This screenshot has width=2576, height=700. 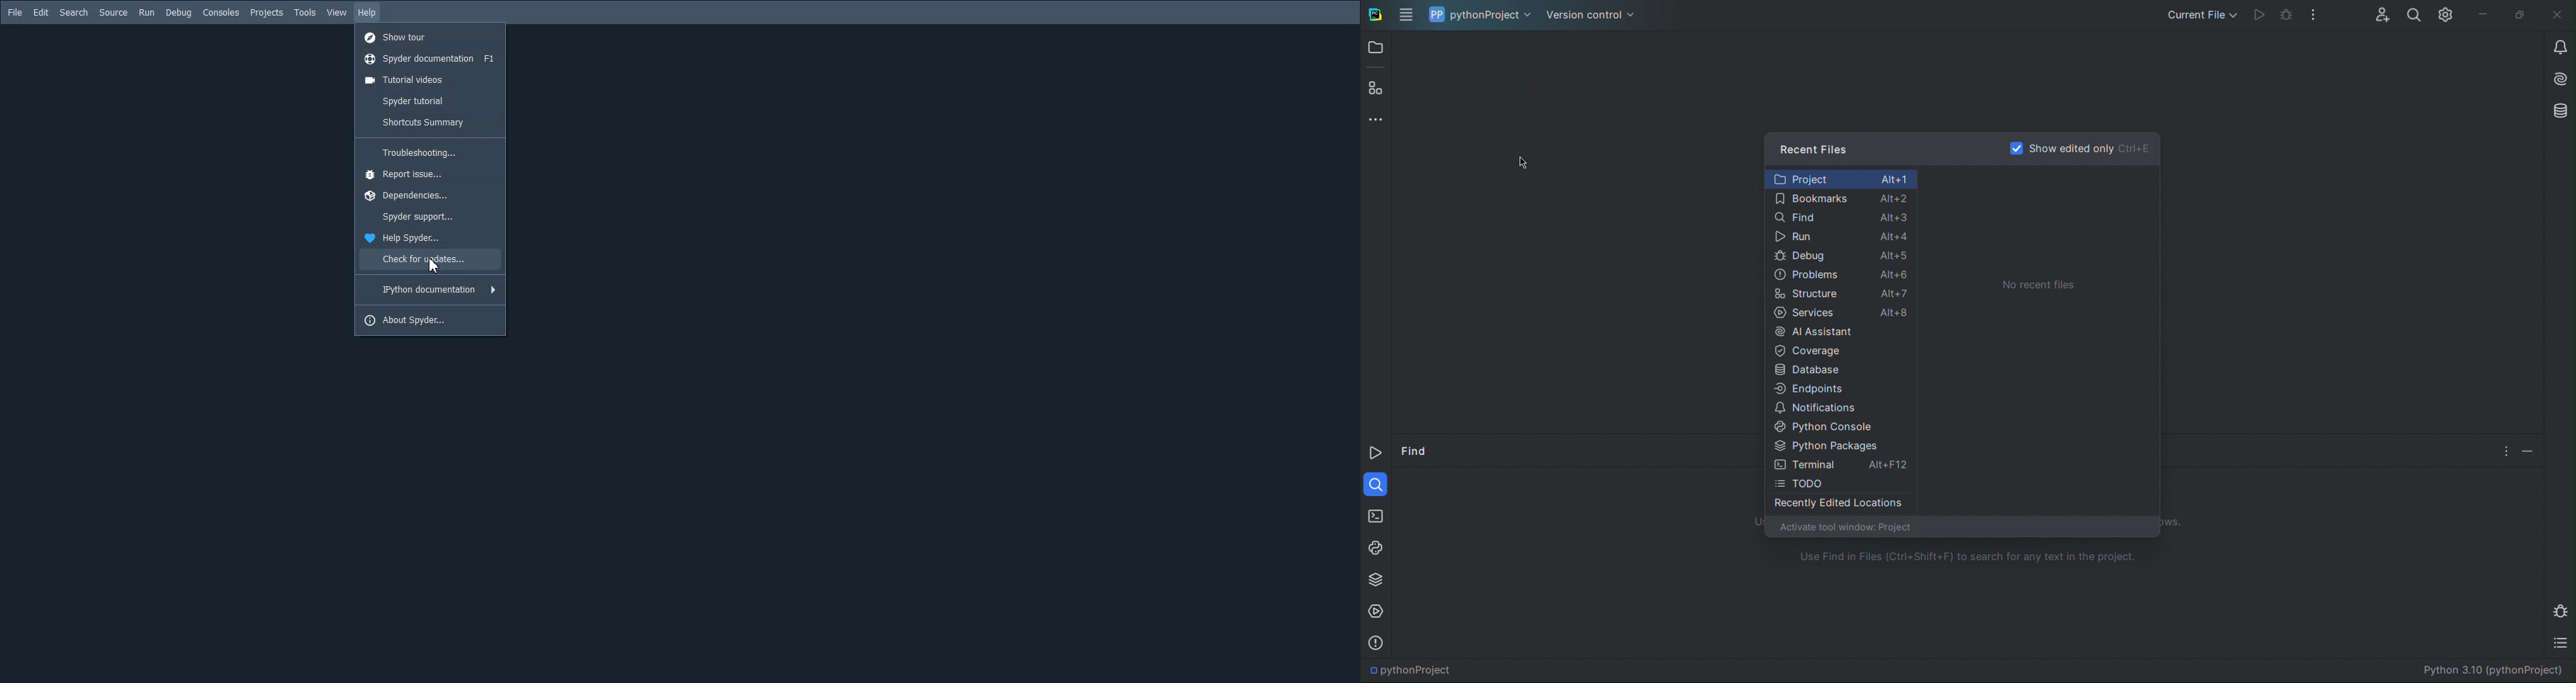 What do you see at coordinates (40, 12) in the screenshot?
I see `Edit` at bounding box center [40, 12].